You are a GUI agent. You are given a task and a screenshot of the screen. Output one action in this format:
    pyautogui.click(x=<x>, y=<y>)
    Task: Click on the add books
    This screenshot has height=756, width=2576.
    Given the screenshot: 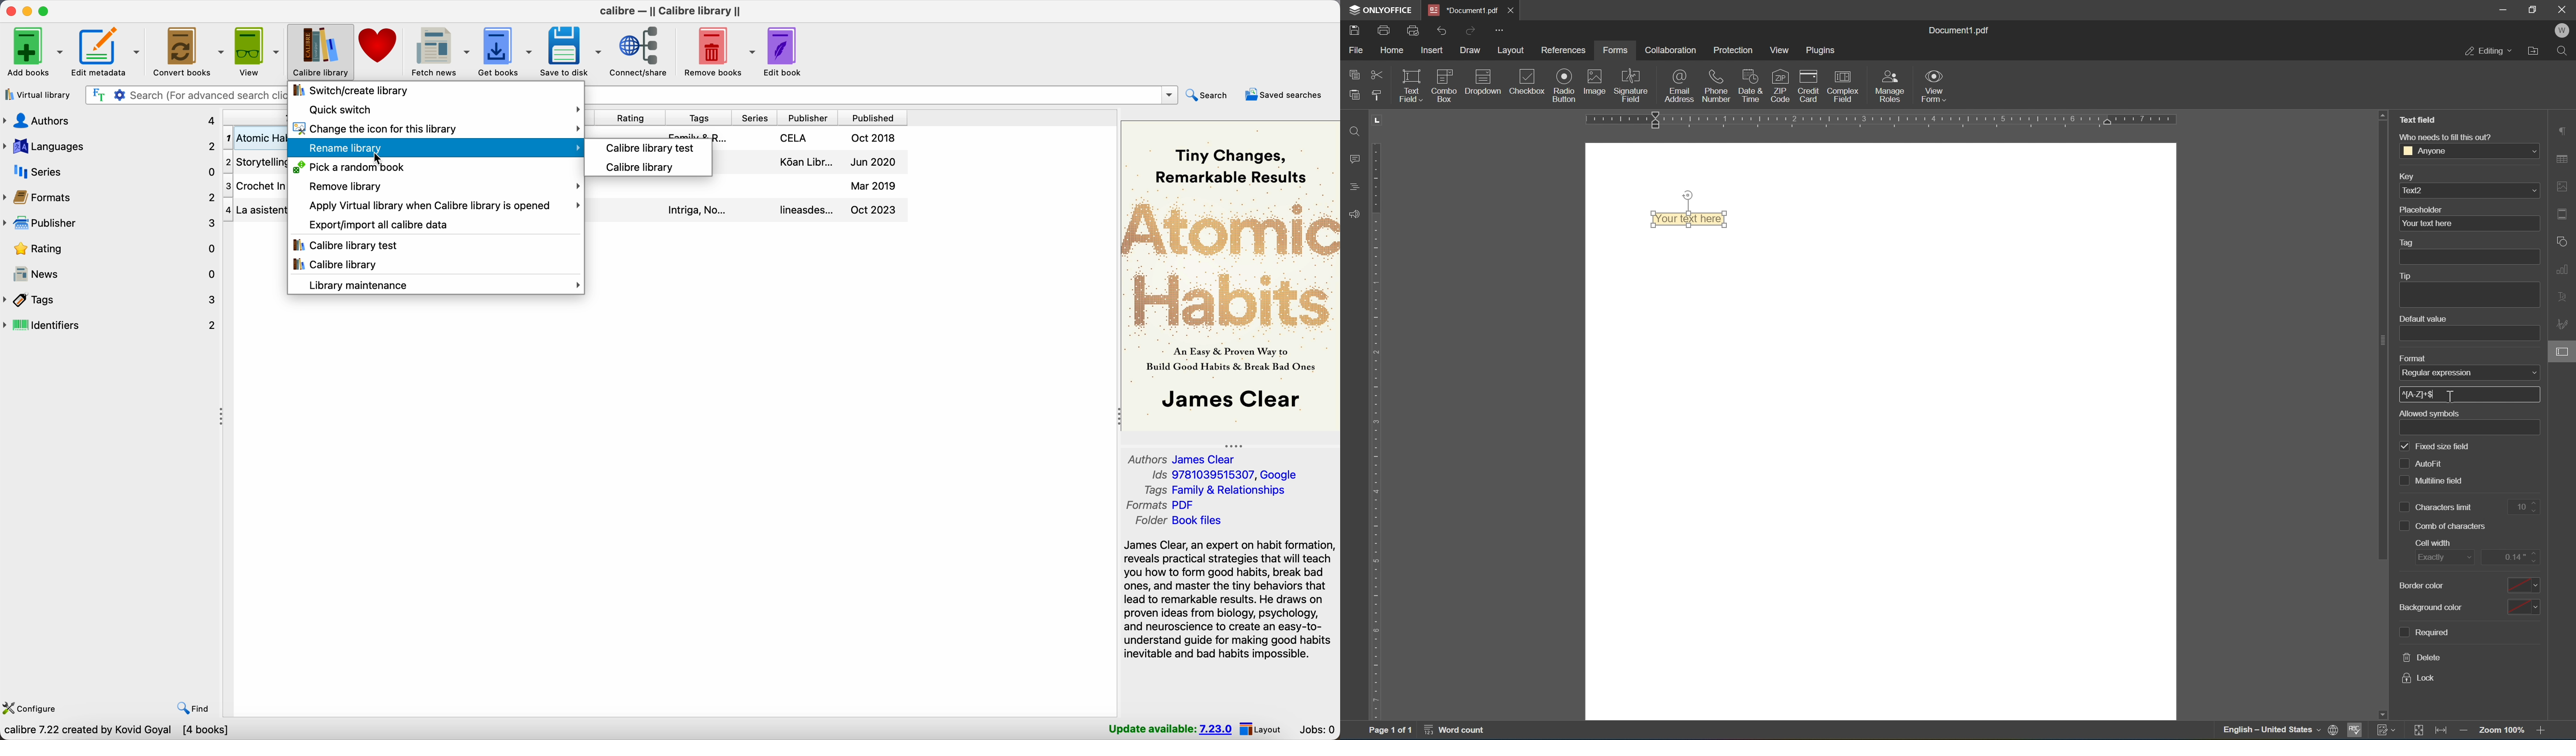 What is the action you would take?
    pyautogui.click(x=35, y=52)
    